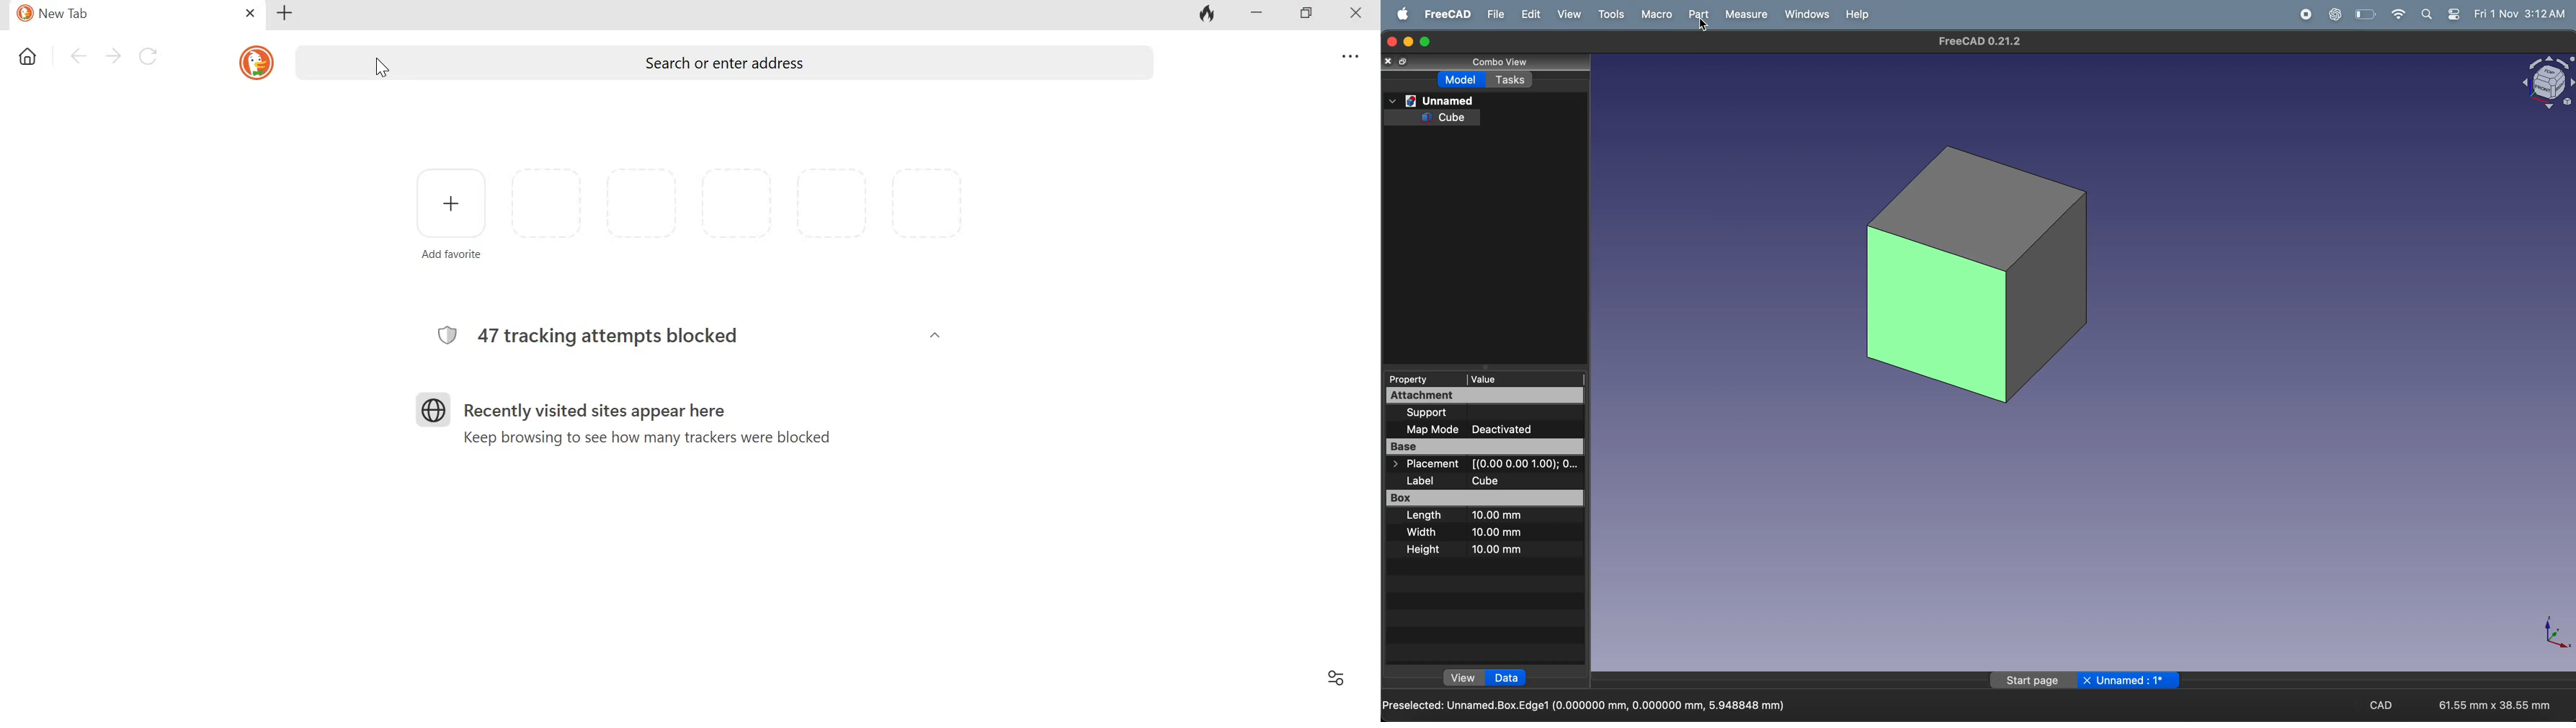 The height and width of the screenshot is (728, 2576). What do you see at coordinates (2338, 13) in the screenshot?
I see `chat gpt` at bounding box center [2338, 13].